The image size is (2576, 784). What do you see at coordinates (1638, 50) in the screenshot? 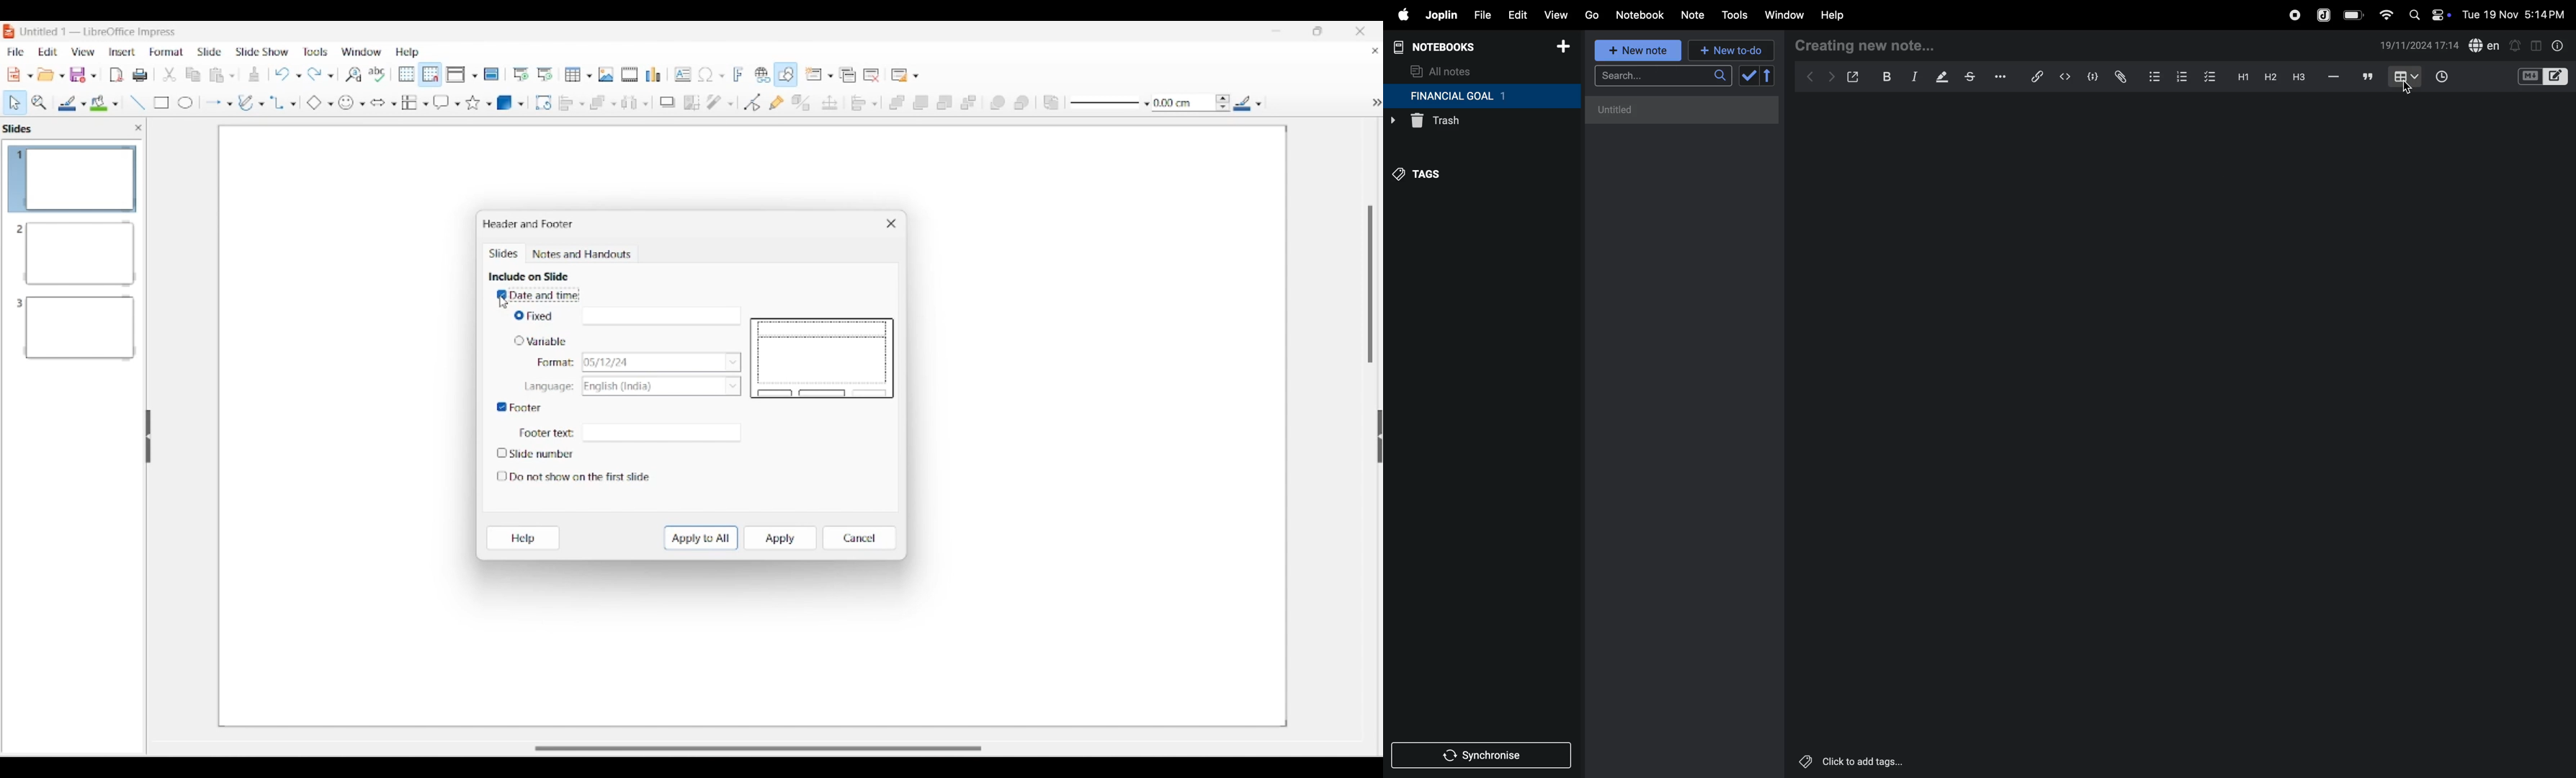
I see `new note` at bounding box center [1638, 50].